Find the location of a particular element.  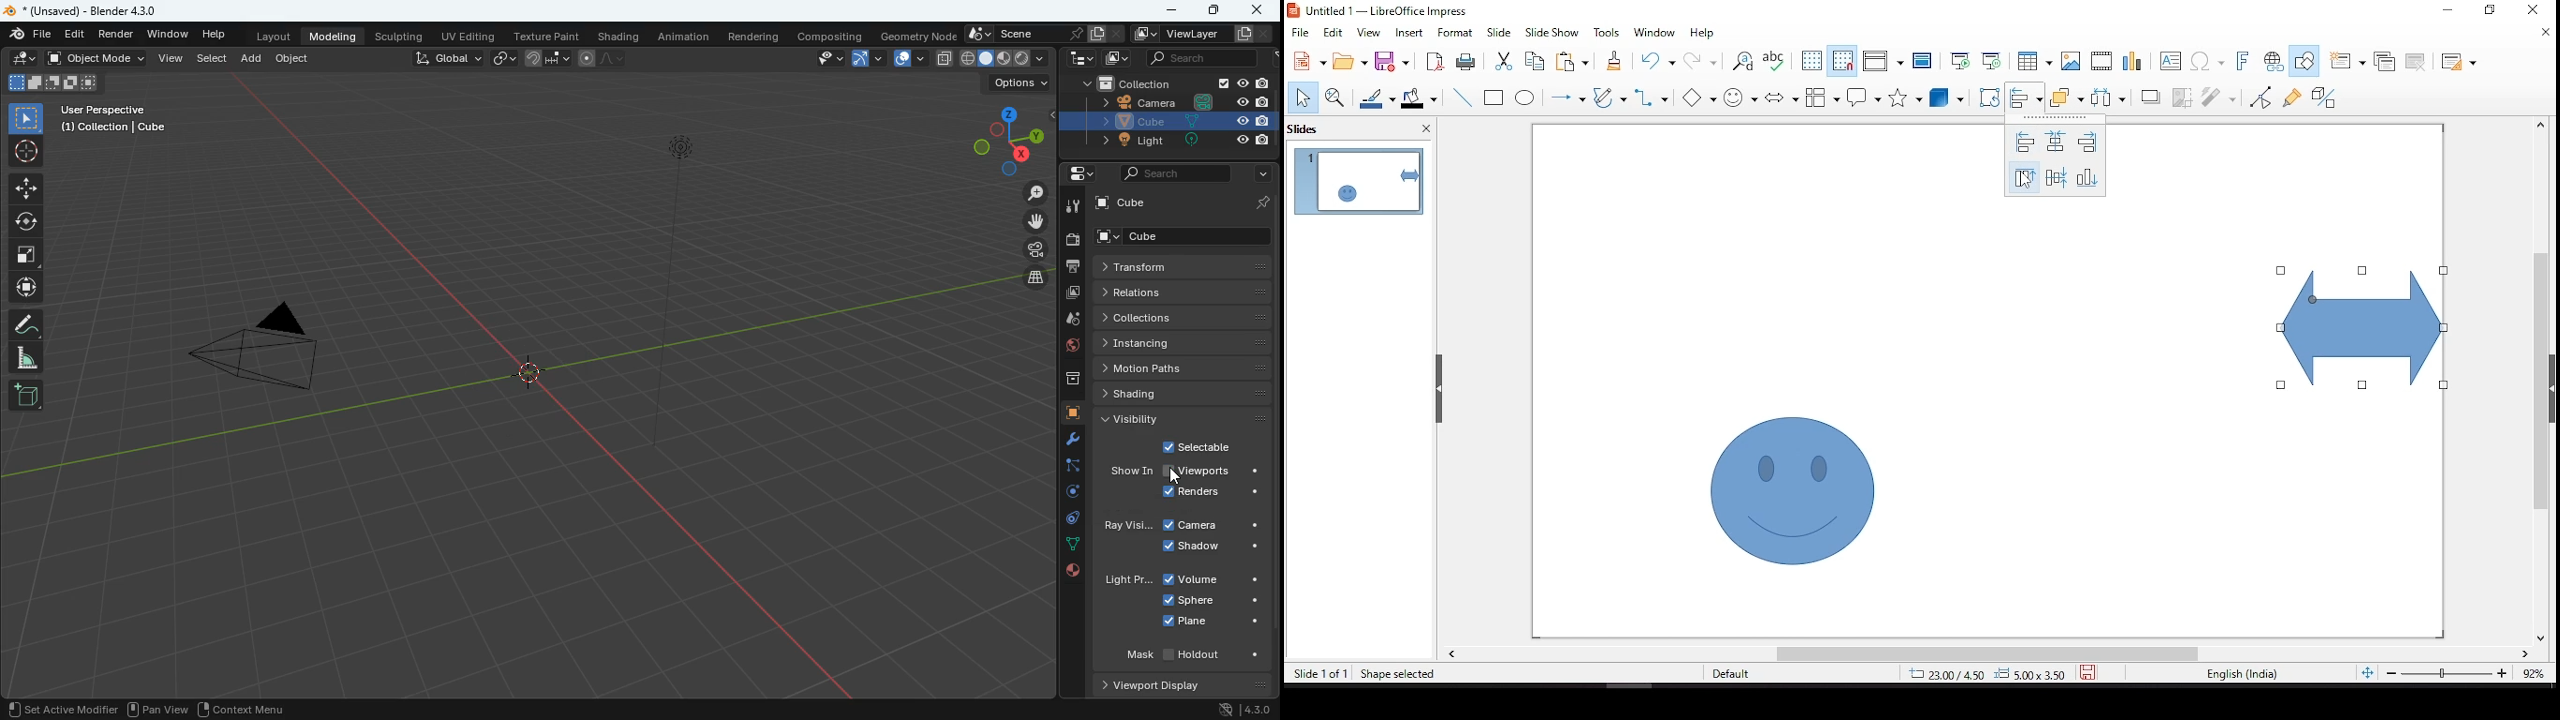

print is located at coordinates (1465, 62).